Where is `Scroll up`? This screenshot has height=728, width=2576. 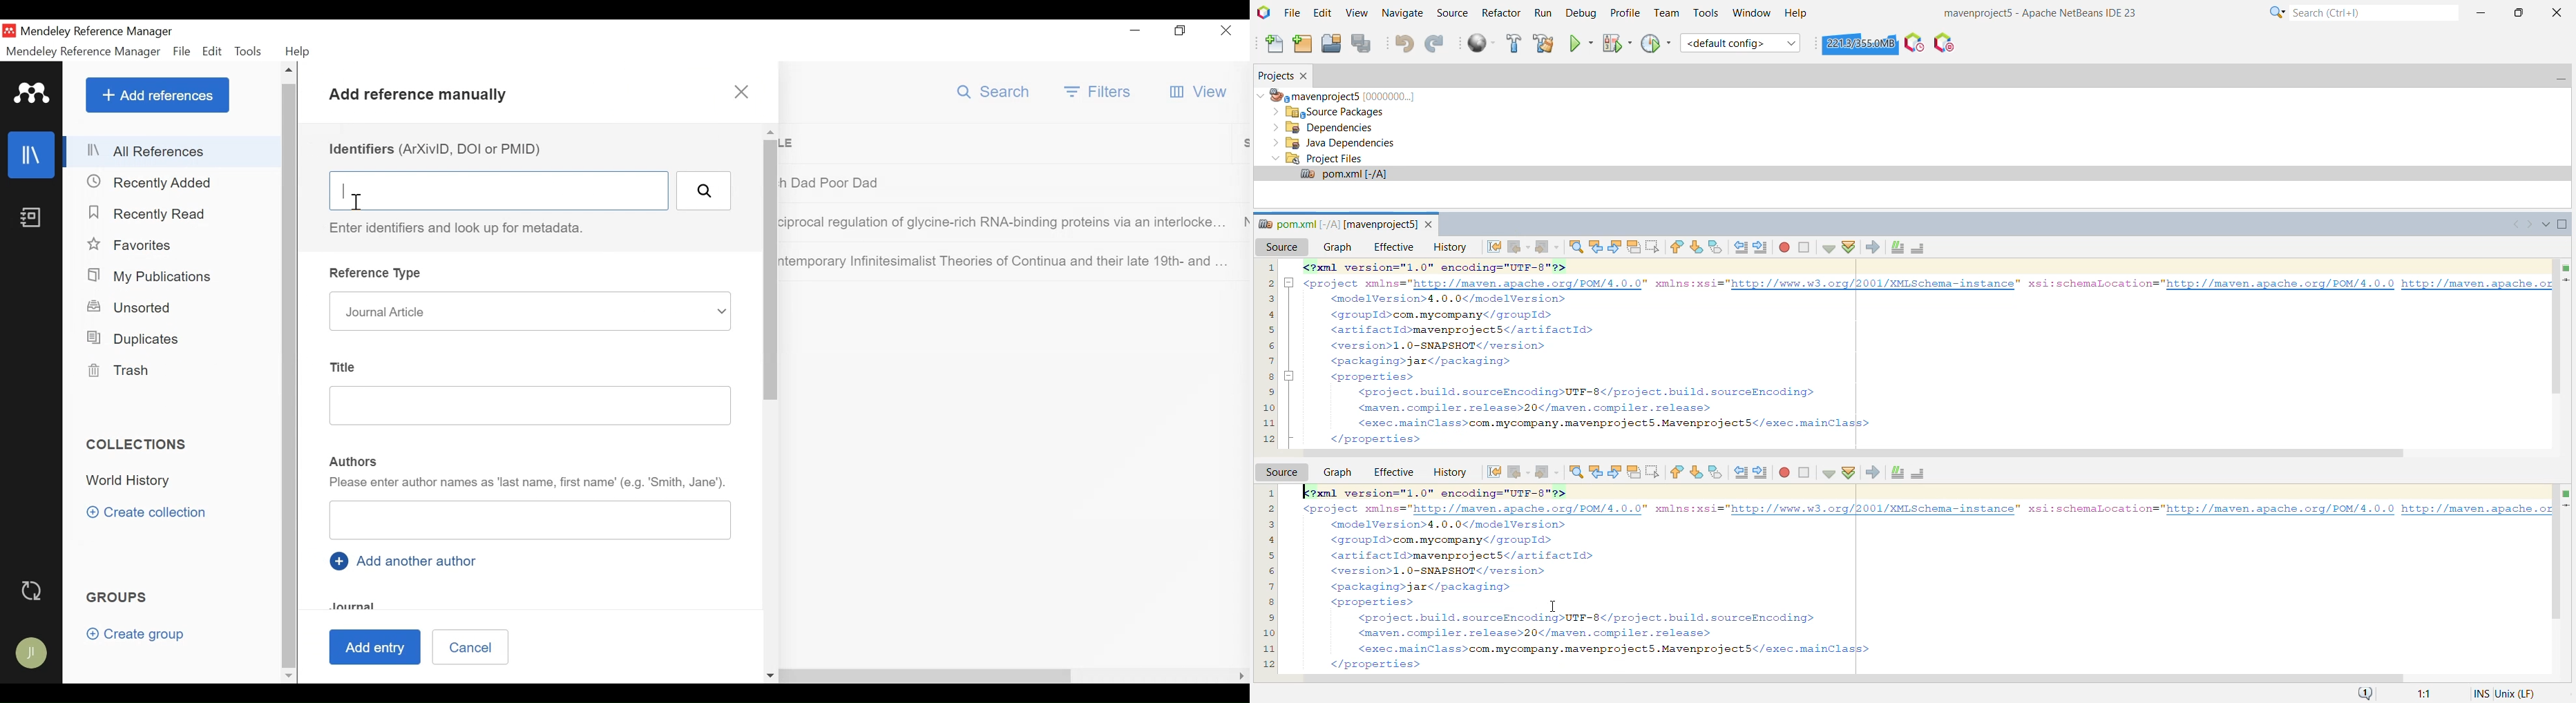 Scroll up is located at coordinates (770, 131).